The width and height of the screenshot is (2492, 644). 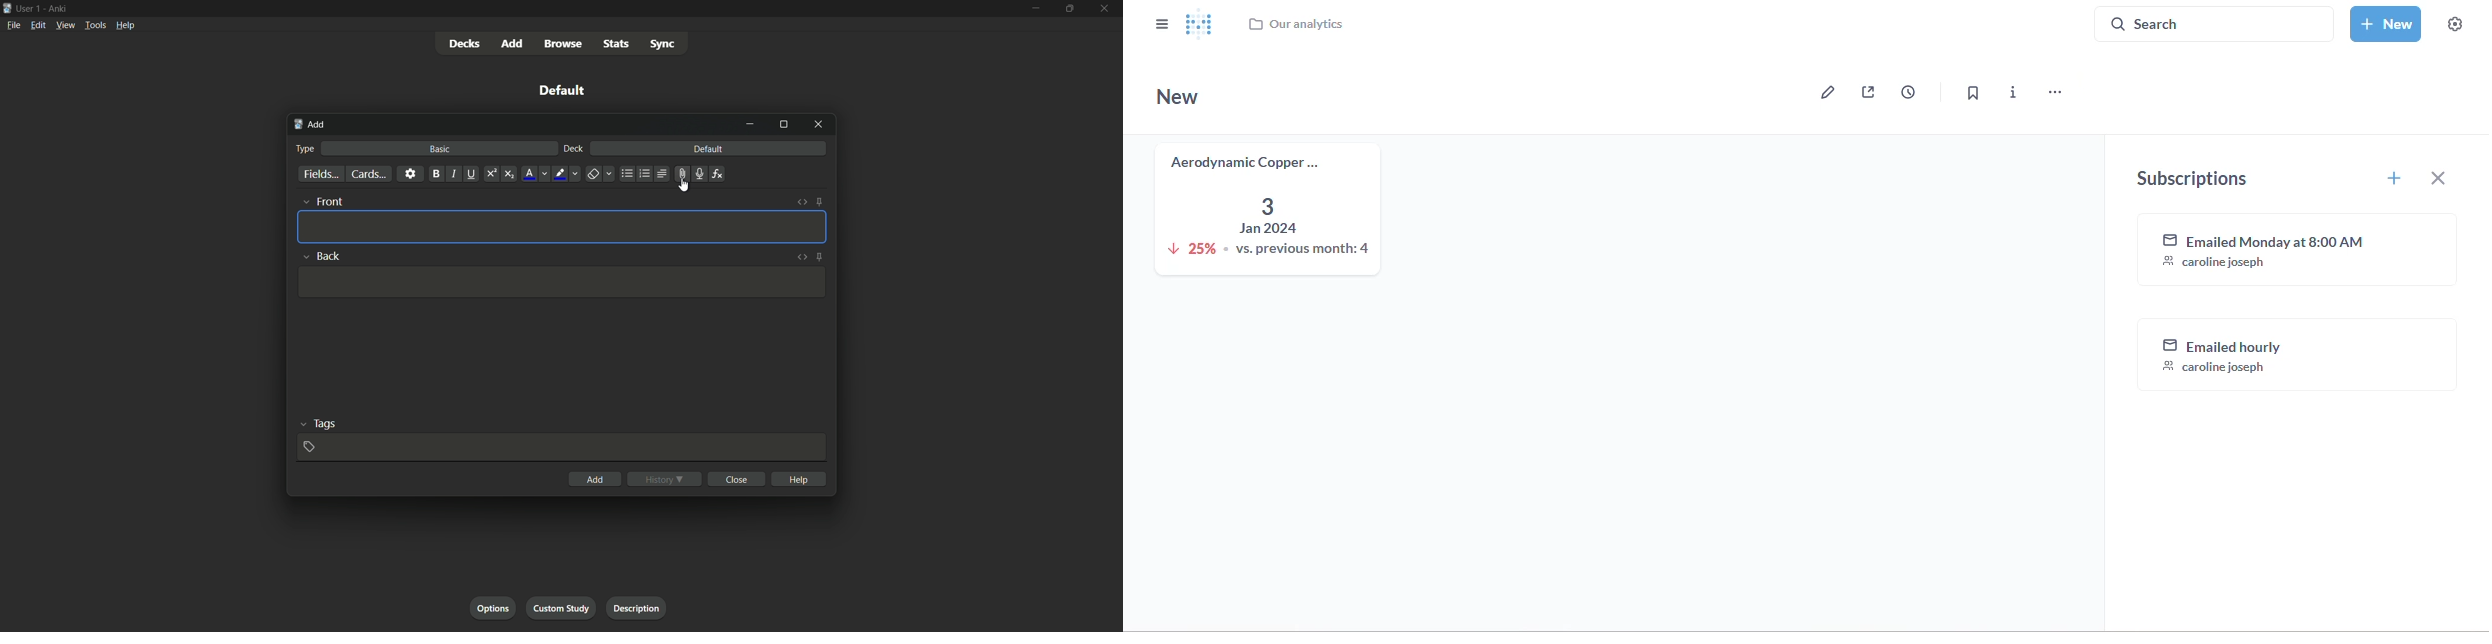 I want to click on view menu, so click(x=65, y=25).